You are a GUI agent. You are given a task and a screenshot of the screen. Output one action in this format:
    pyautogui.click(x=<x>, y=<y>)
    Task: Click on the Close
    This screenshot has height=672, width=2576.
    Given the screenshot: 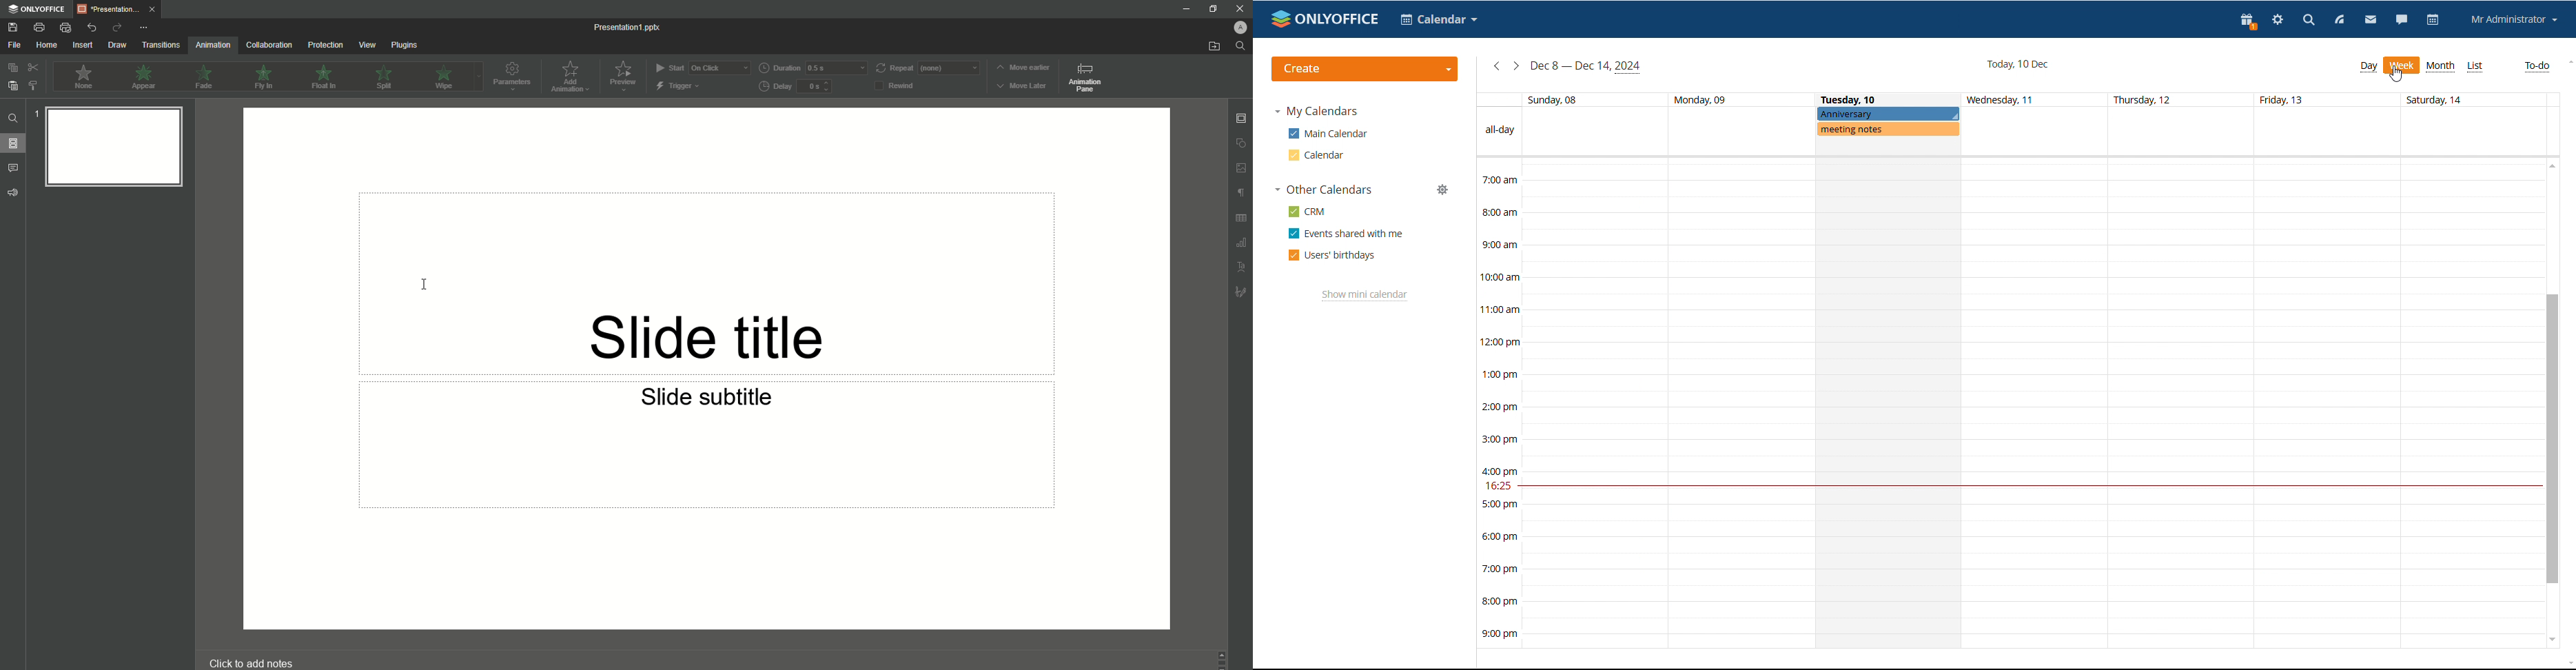 What is the action you would take?
    pyautogui.click(x=1238, y=8)
    